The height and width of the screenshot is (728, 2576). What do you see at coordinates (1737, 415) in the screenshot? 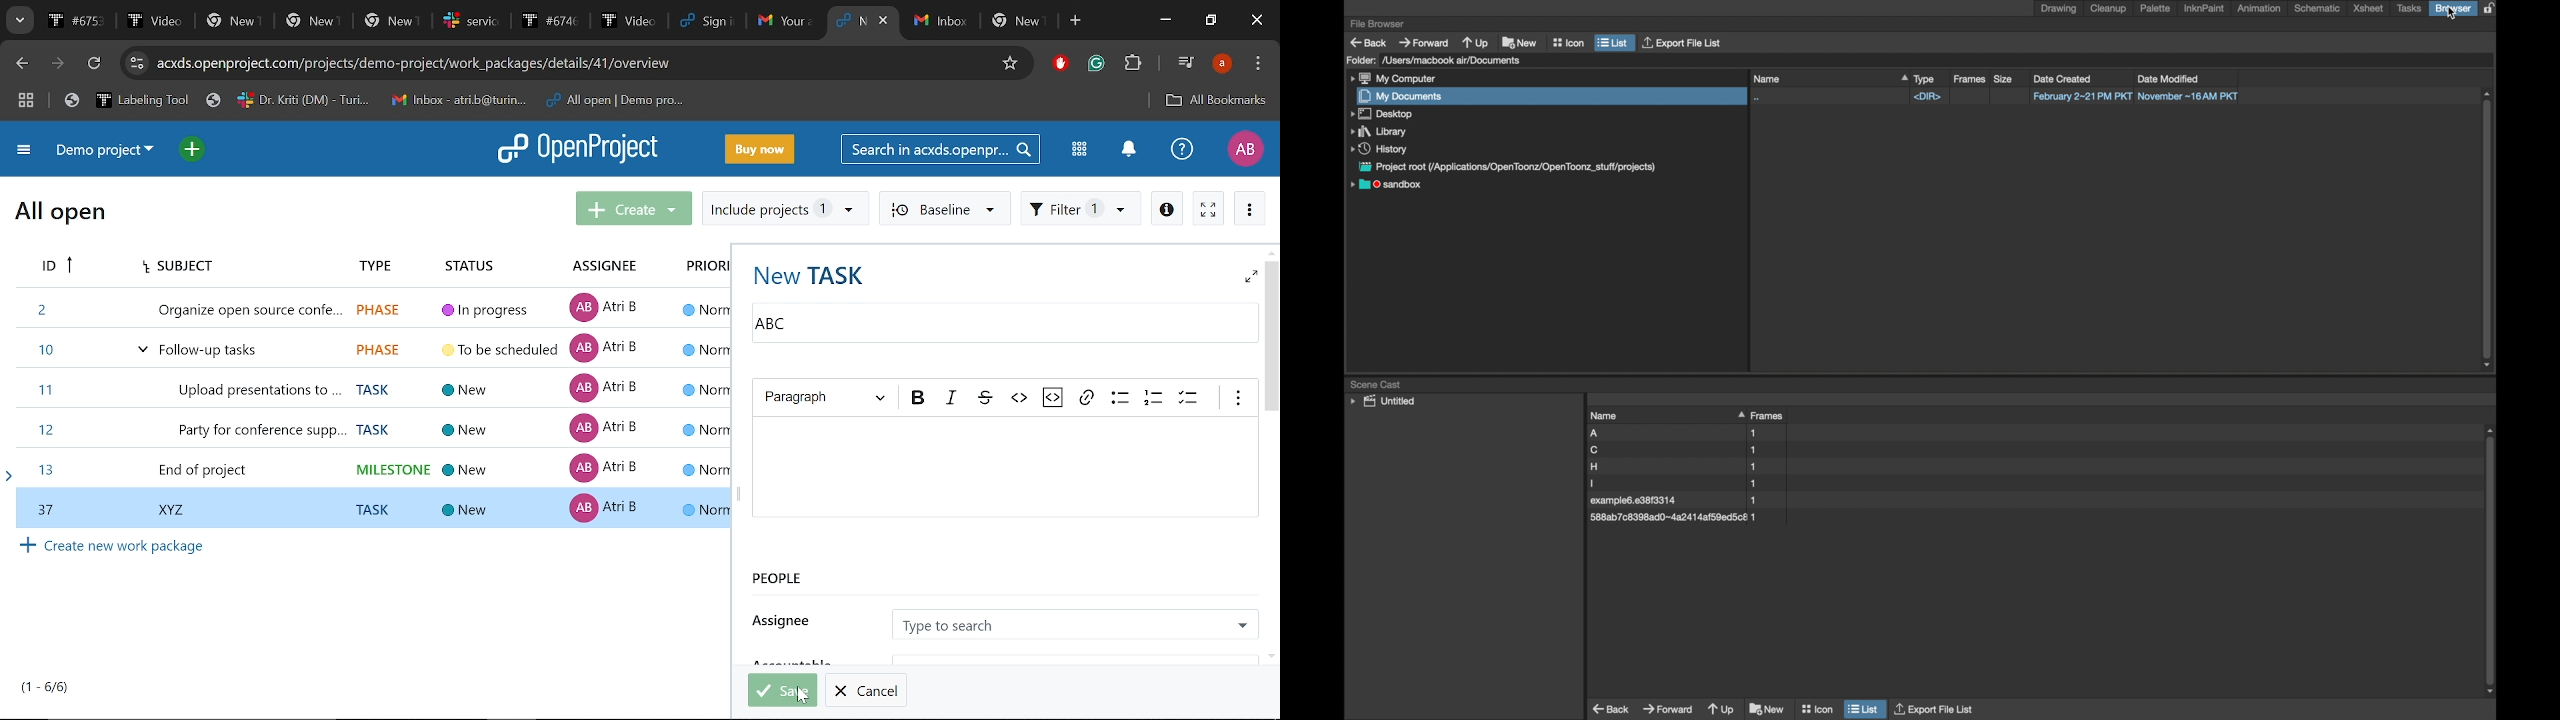
I see `sort` at bounding box center [1737, 415].